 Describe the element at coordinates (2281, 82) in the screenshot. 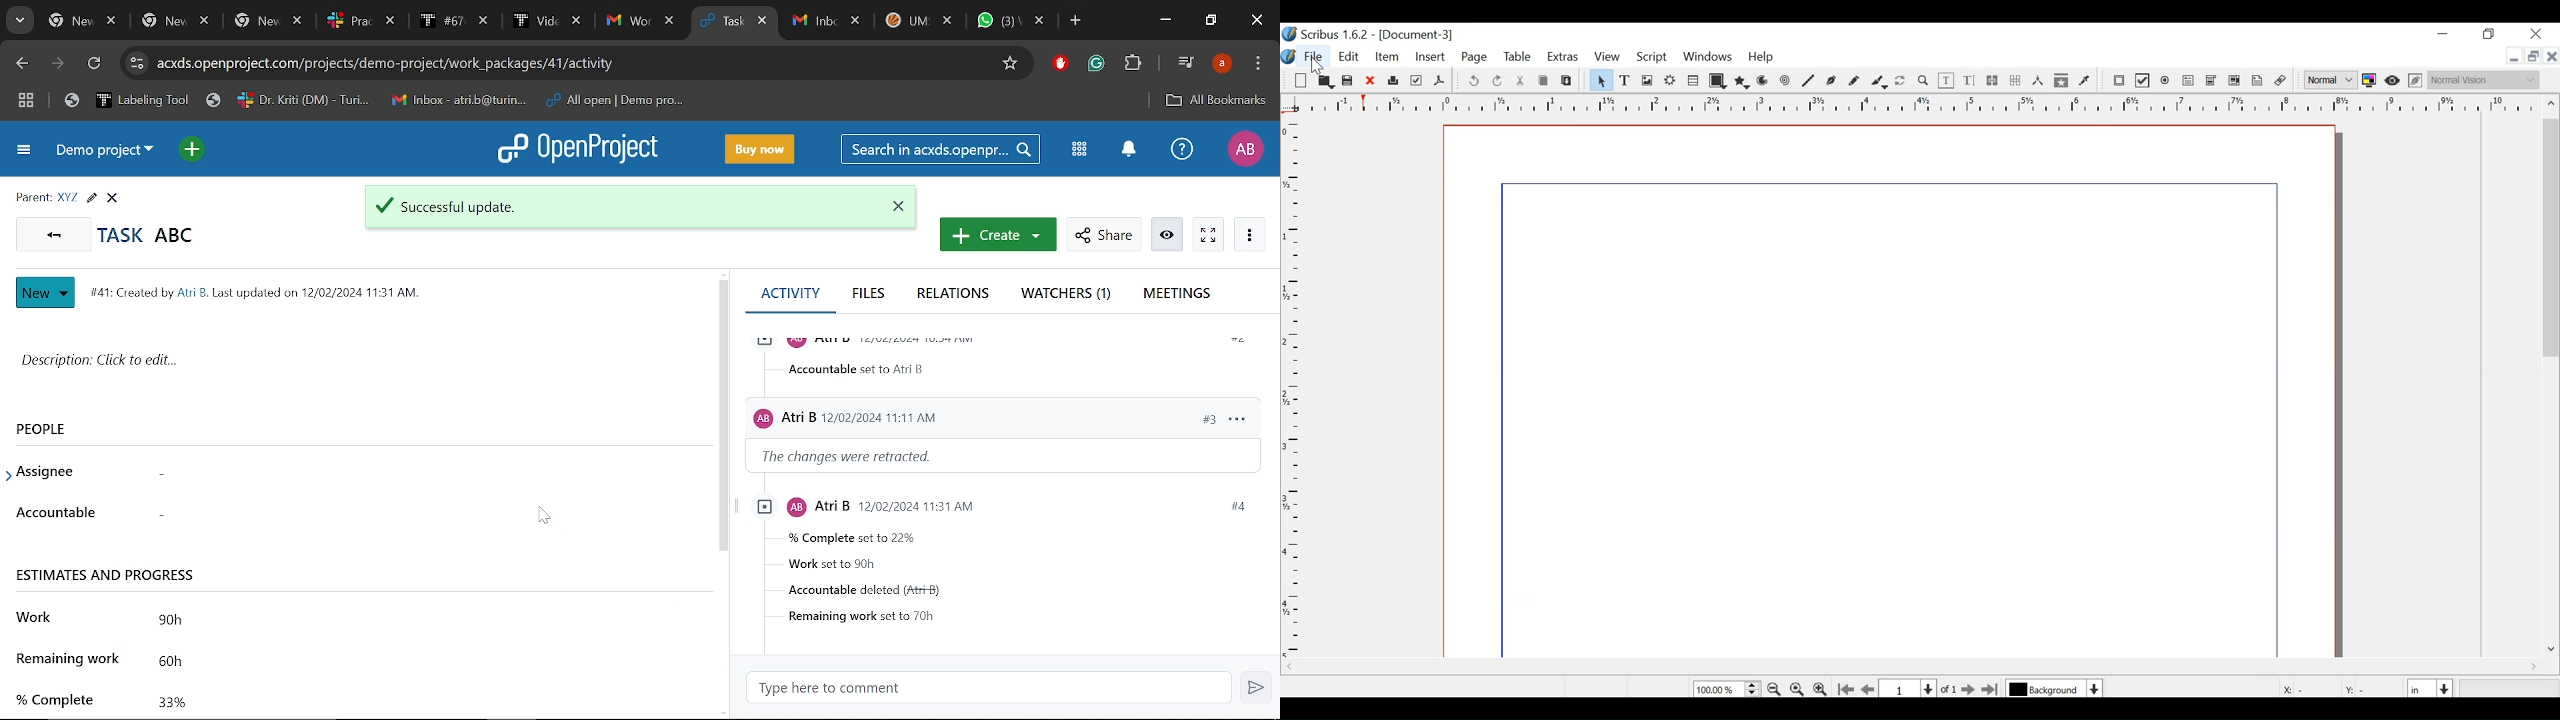

I see `Unlink Annotation` at that location.